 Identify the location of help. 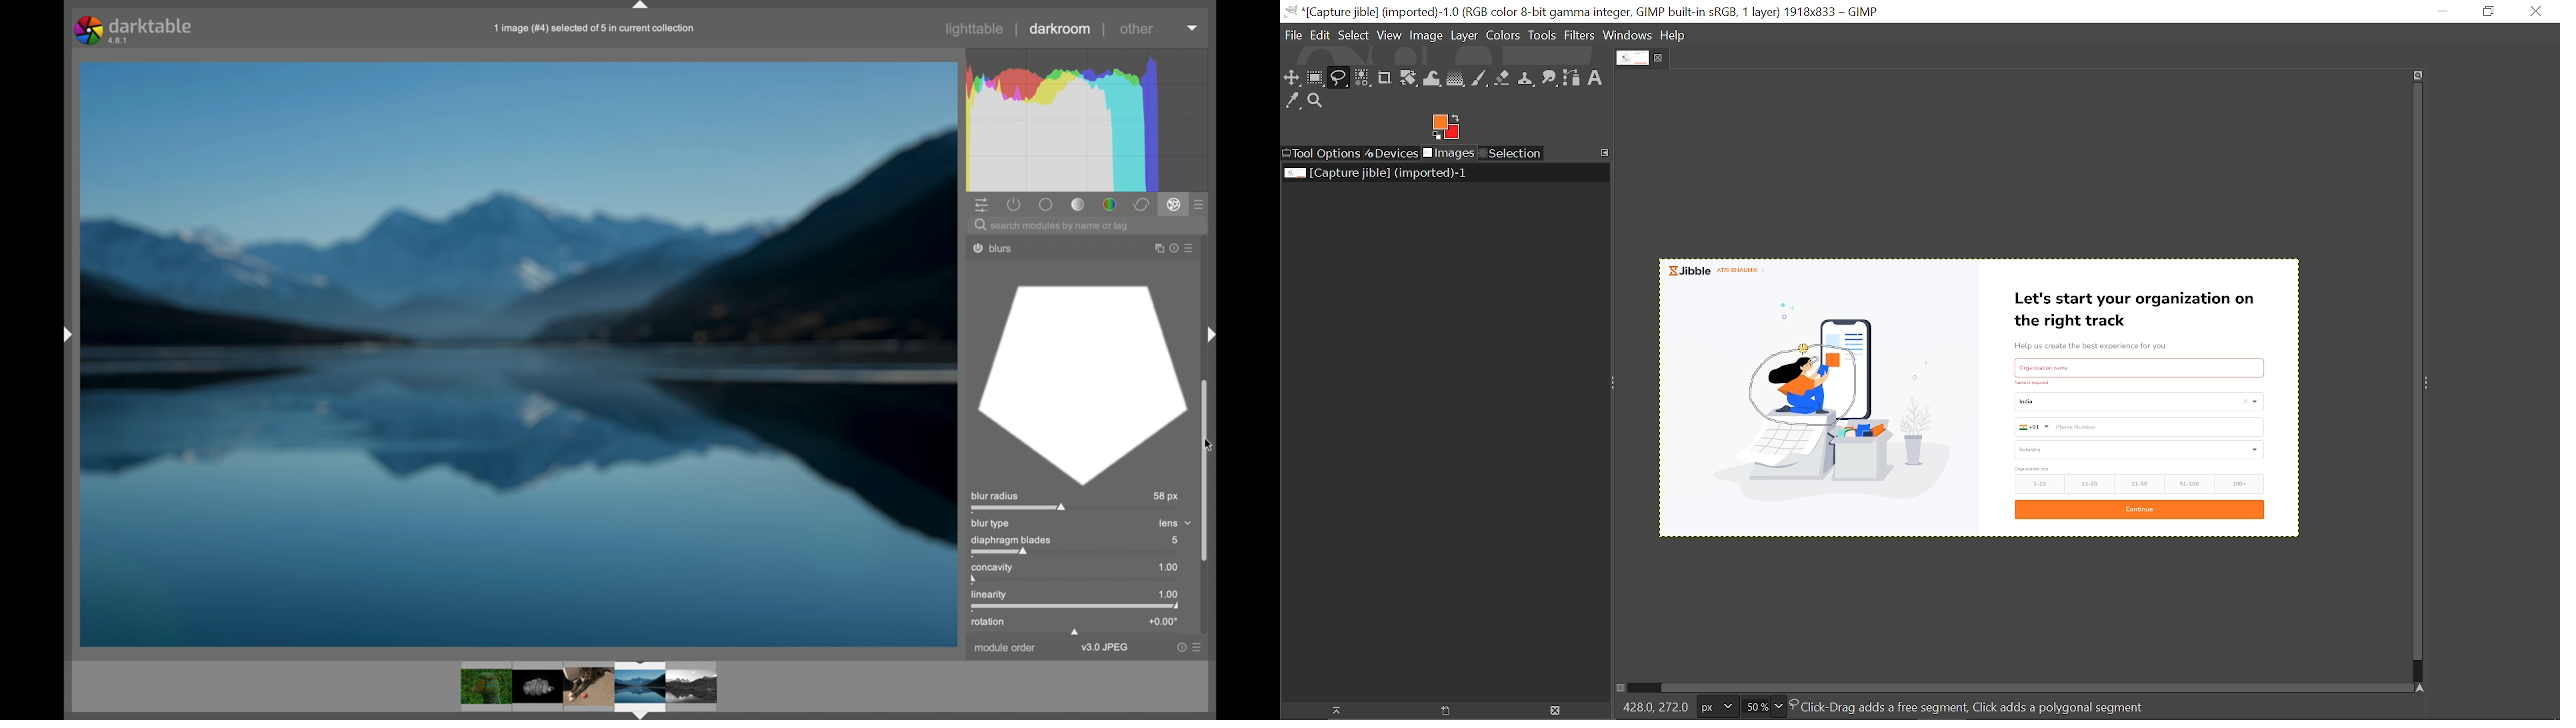
(1179, 647).